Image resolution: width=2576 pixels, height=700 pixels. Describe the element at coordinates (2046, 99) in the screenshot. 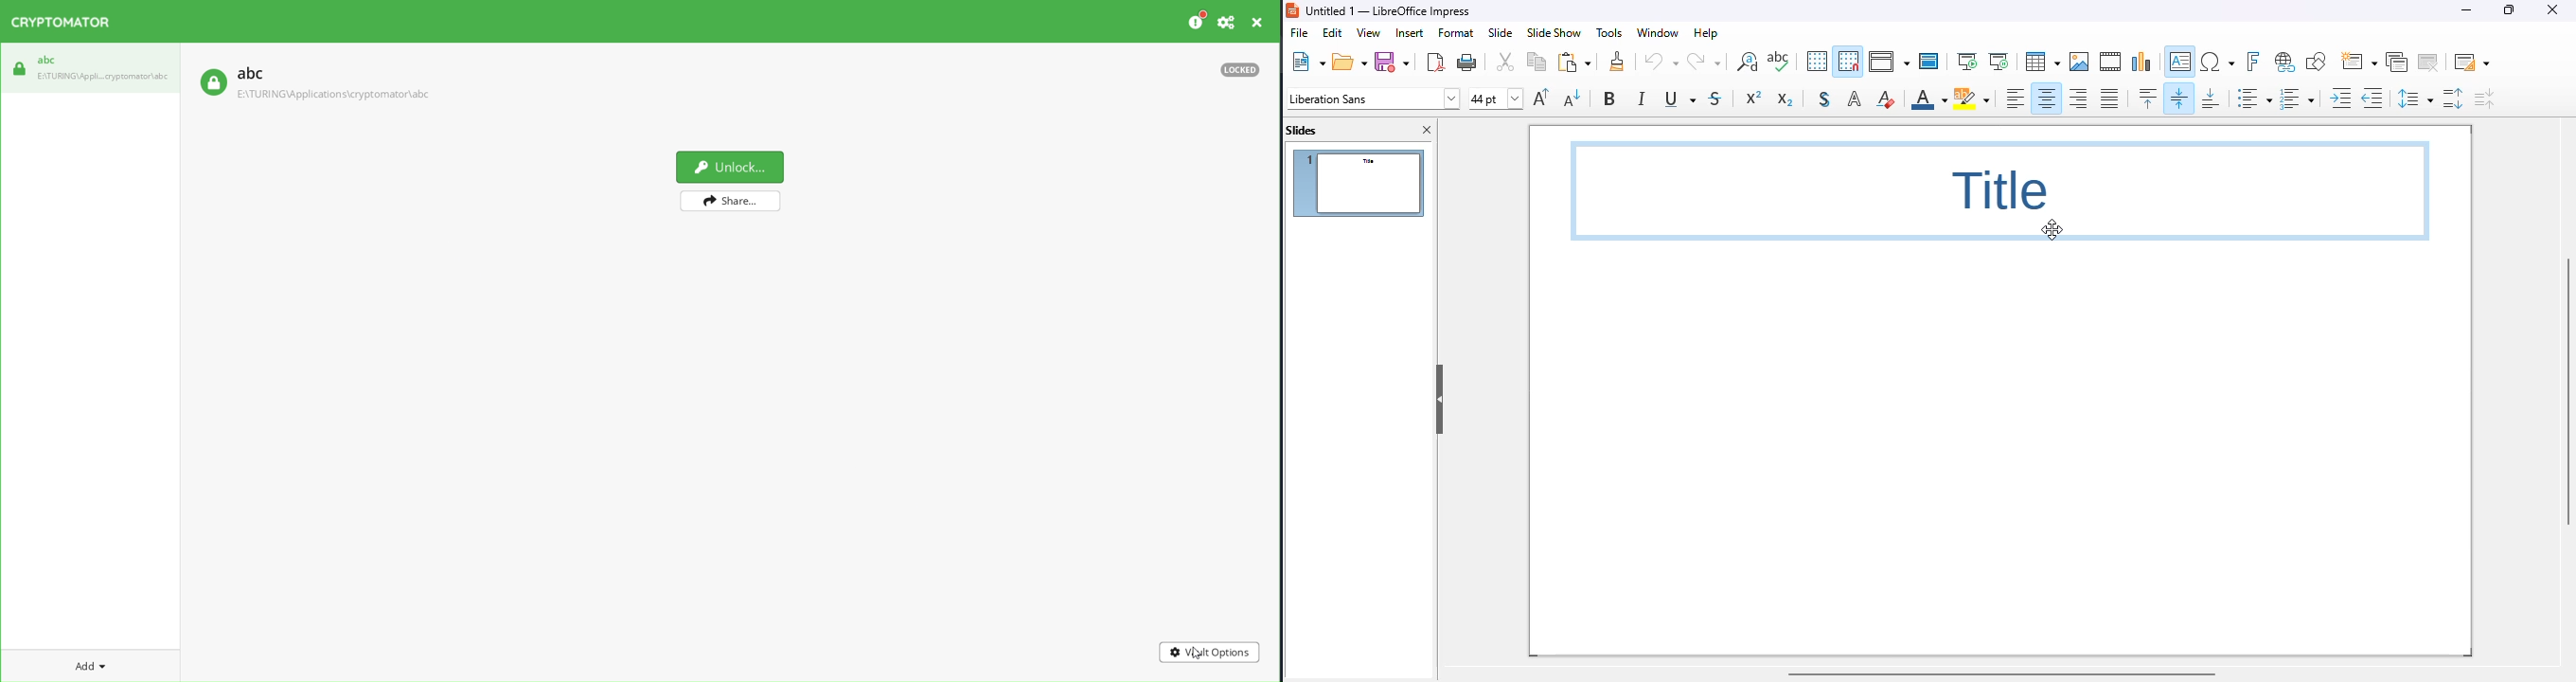

I see `align center` at that location.